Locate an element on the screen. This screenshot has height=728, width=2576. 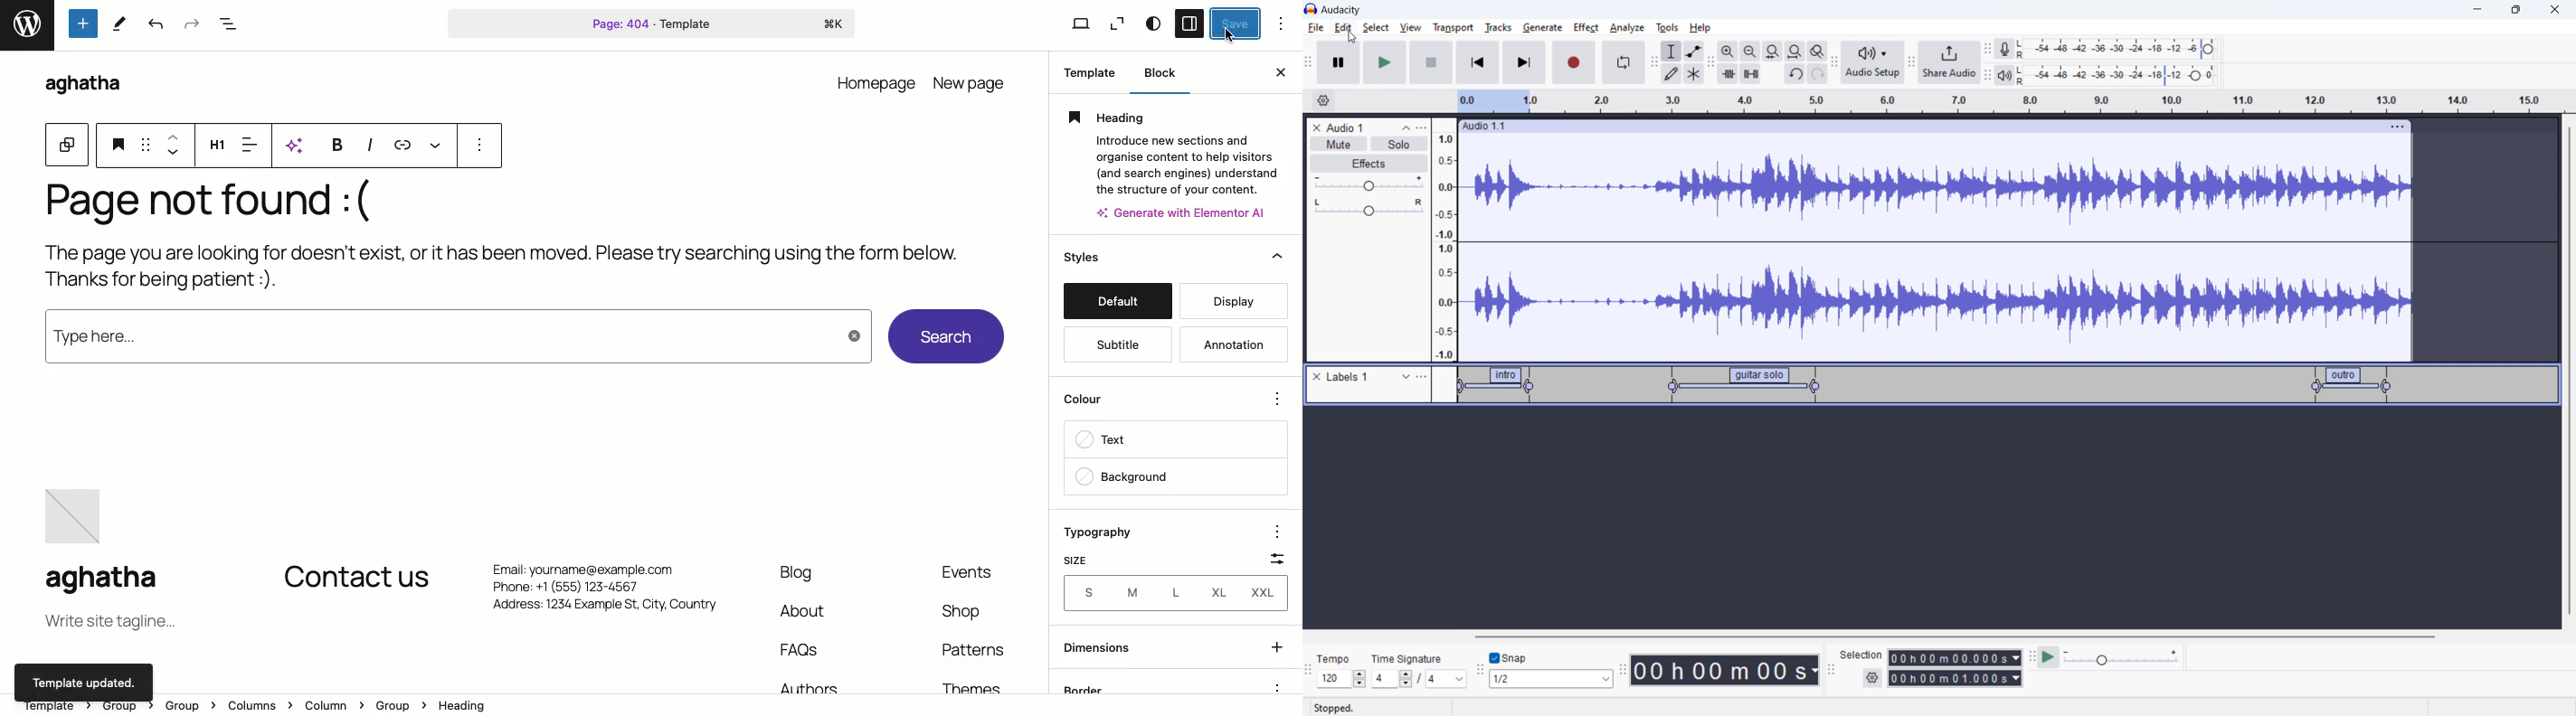
Bold is located at coordinates (336, 146).